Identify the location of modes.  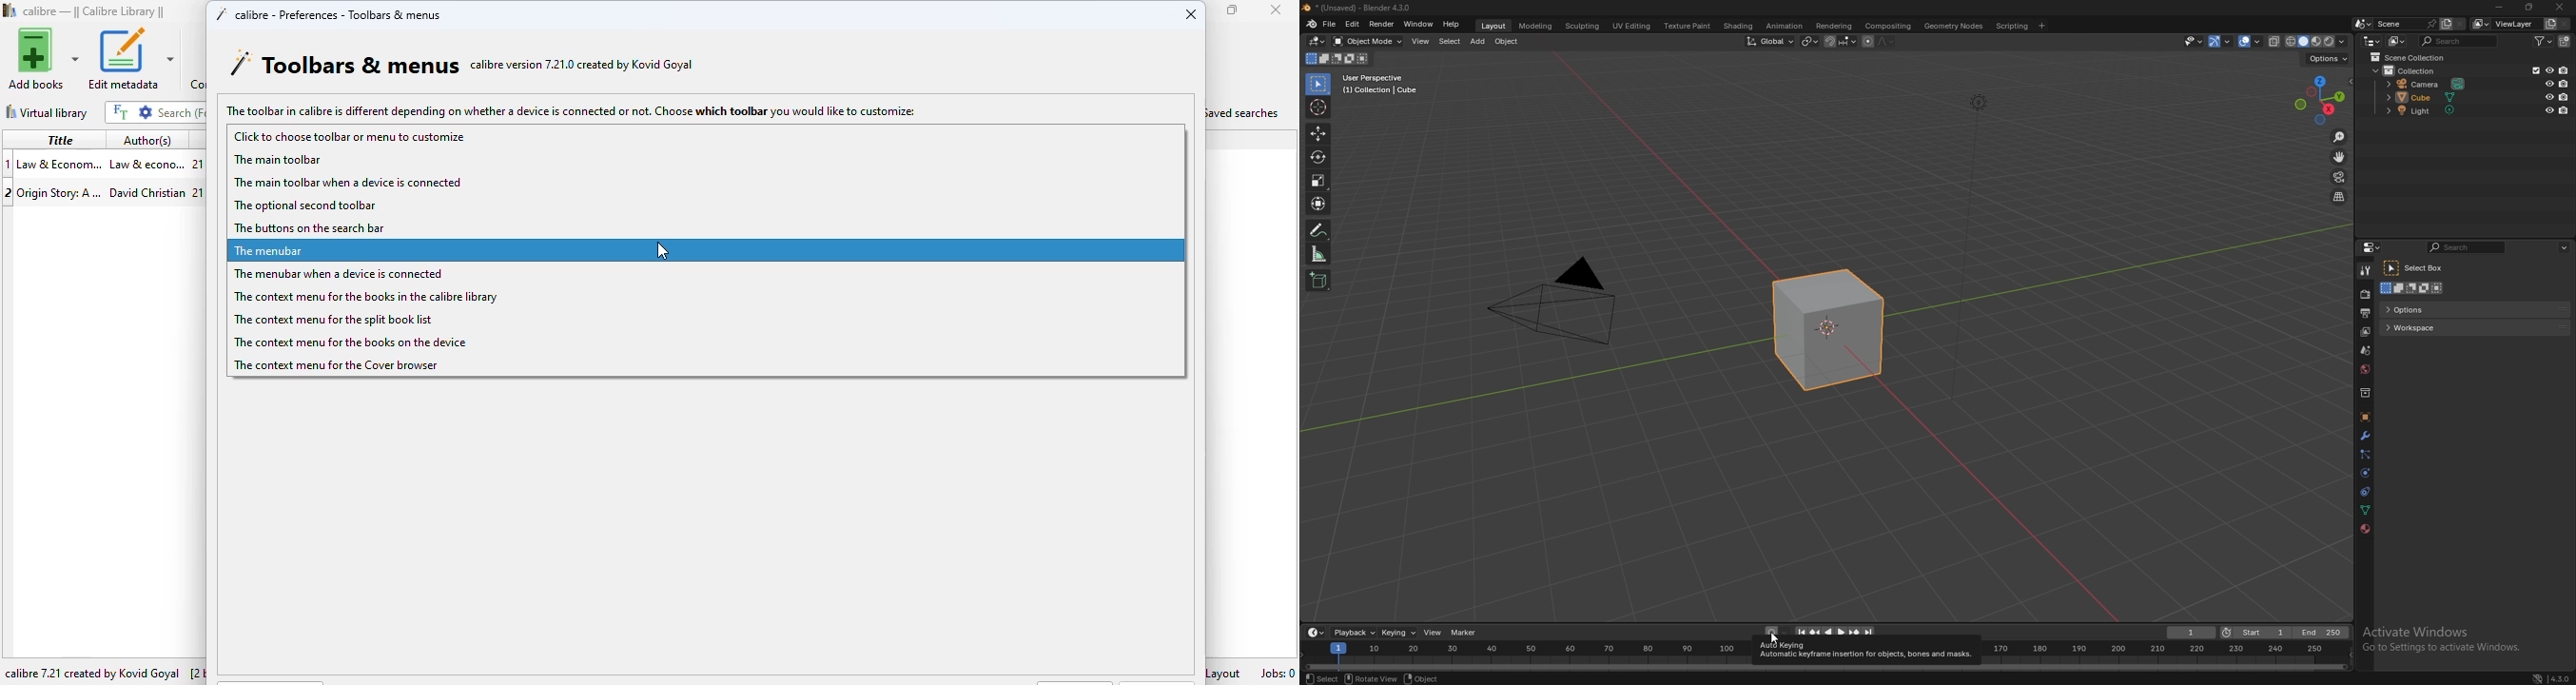
(1337, 59).